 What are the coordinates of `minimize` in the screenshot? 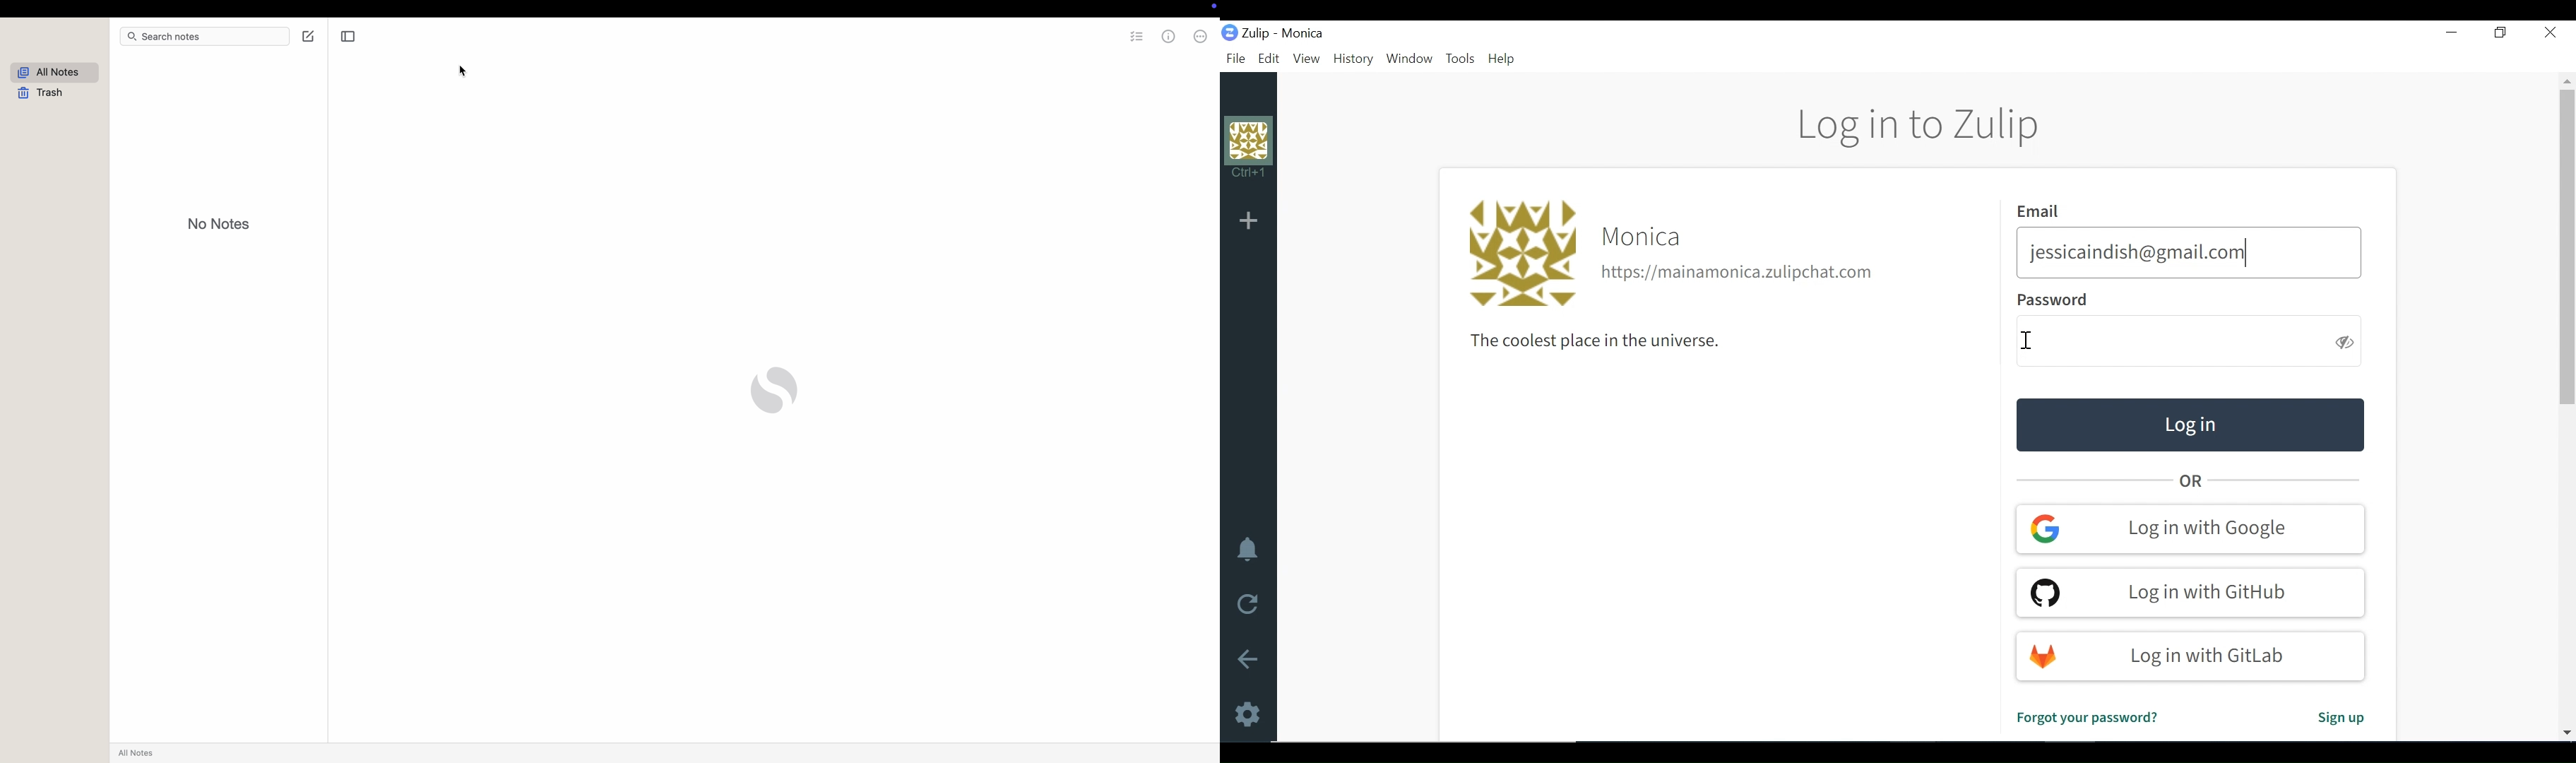 It's located at (2451, 32).